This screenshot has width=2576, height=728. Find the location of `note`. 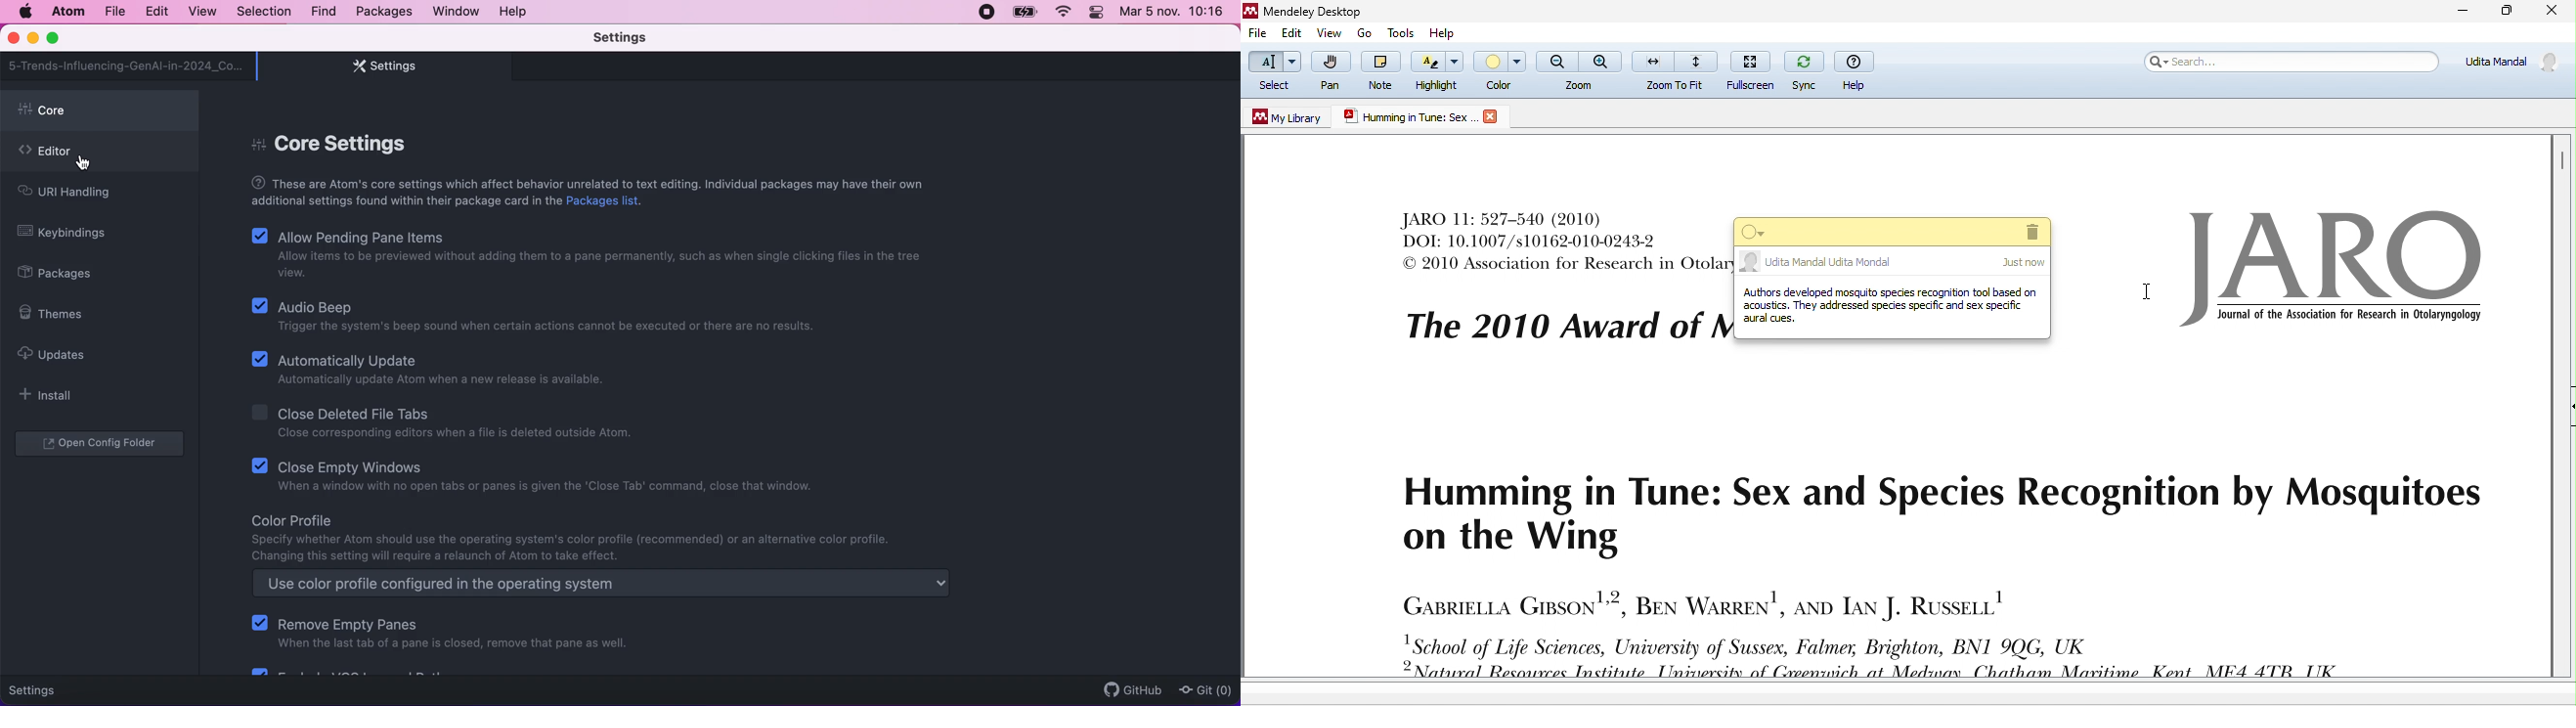

note is located at coordinates (1382, 70).